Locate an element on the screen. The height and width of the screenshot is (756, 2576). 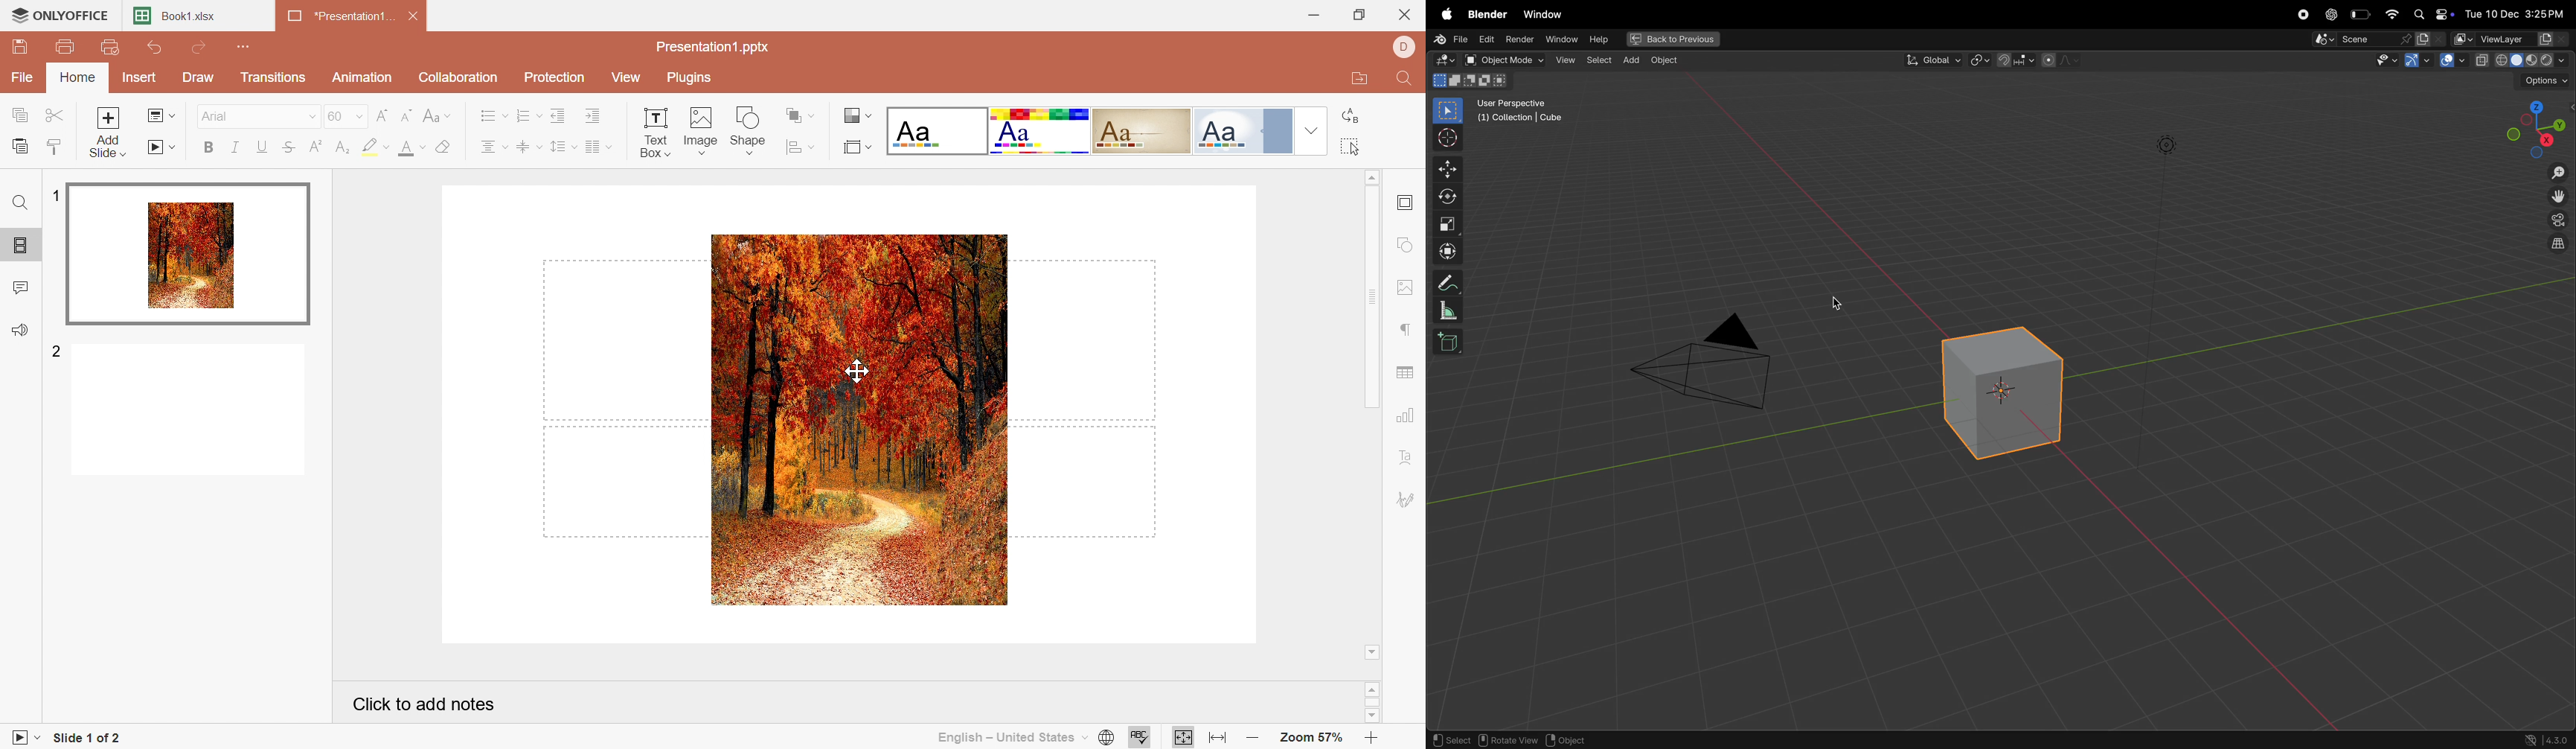
Bold is located at coordinates (207, 150).